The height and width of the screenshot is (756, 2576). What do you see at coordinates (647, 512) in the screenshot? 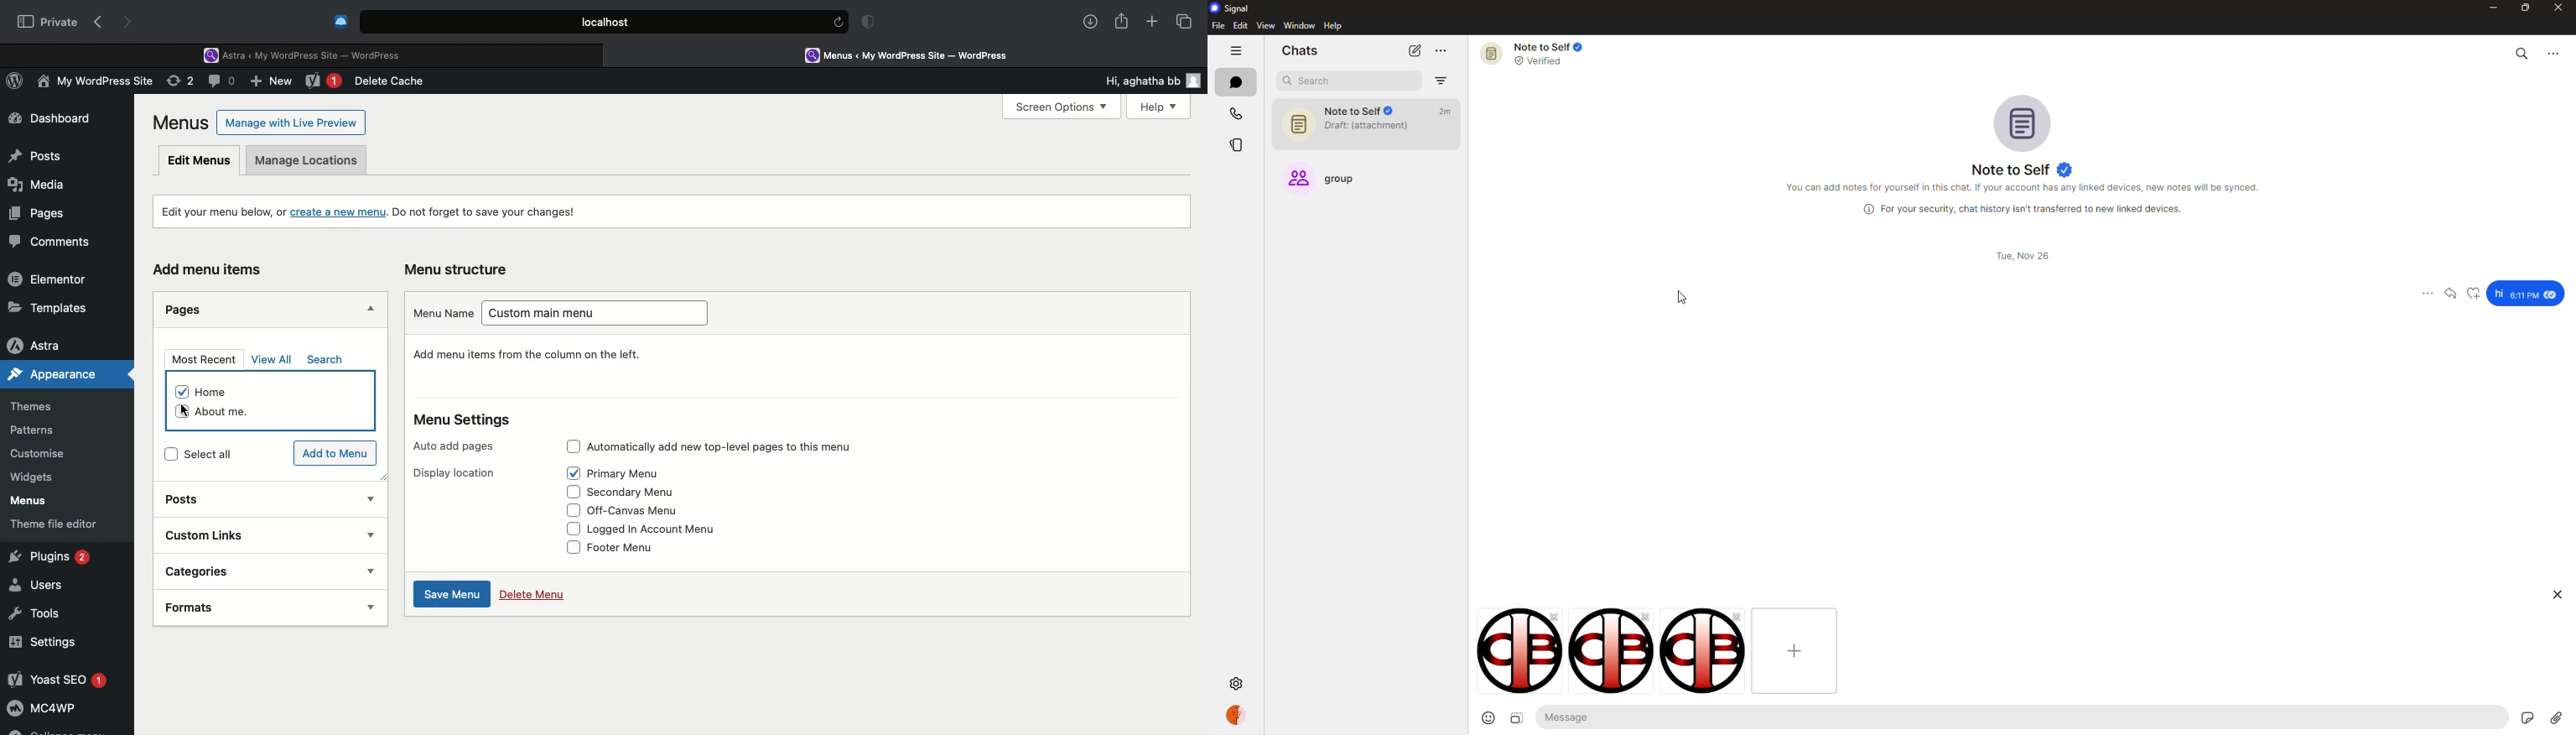
I see `Off-canvas menu` at bounding box center [647, 512].